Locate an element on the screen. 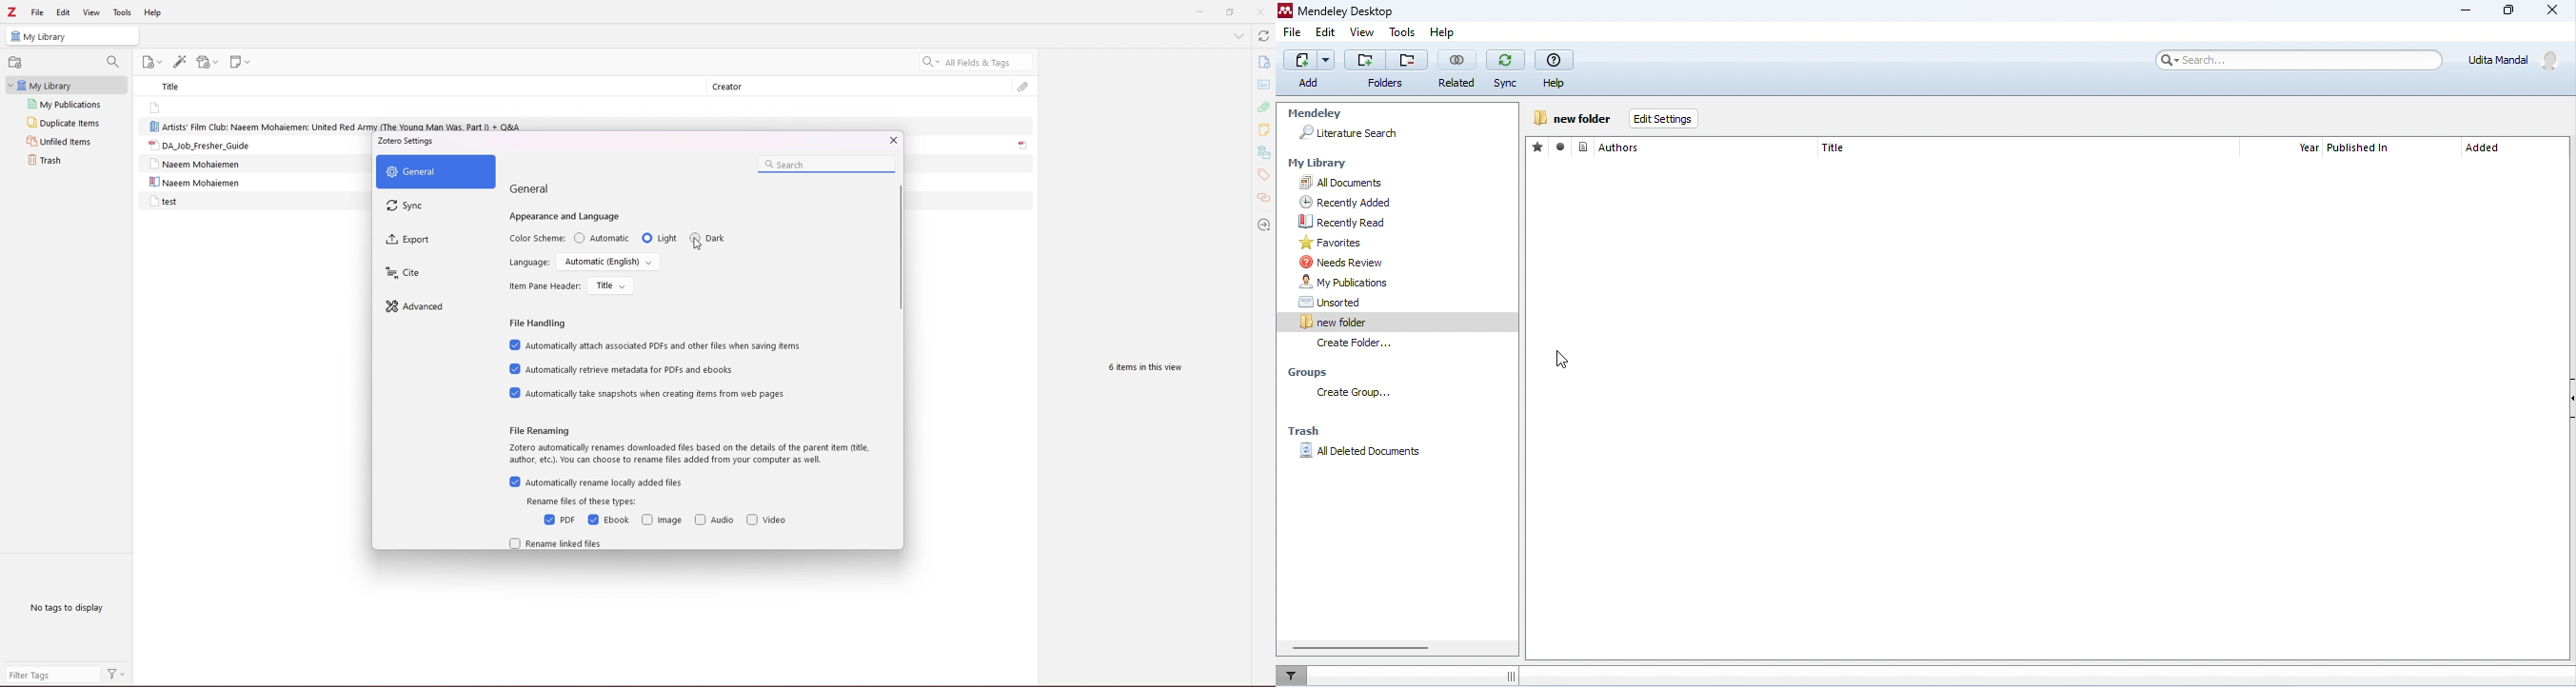  my library is located at coordinates (1320, 164).